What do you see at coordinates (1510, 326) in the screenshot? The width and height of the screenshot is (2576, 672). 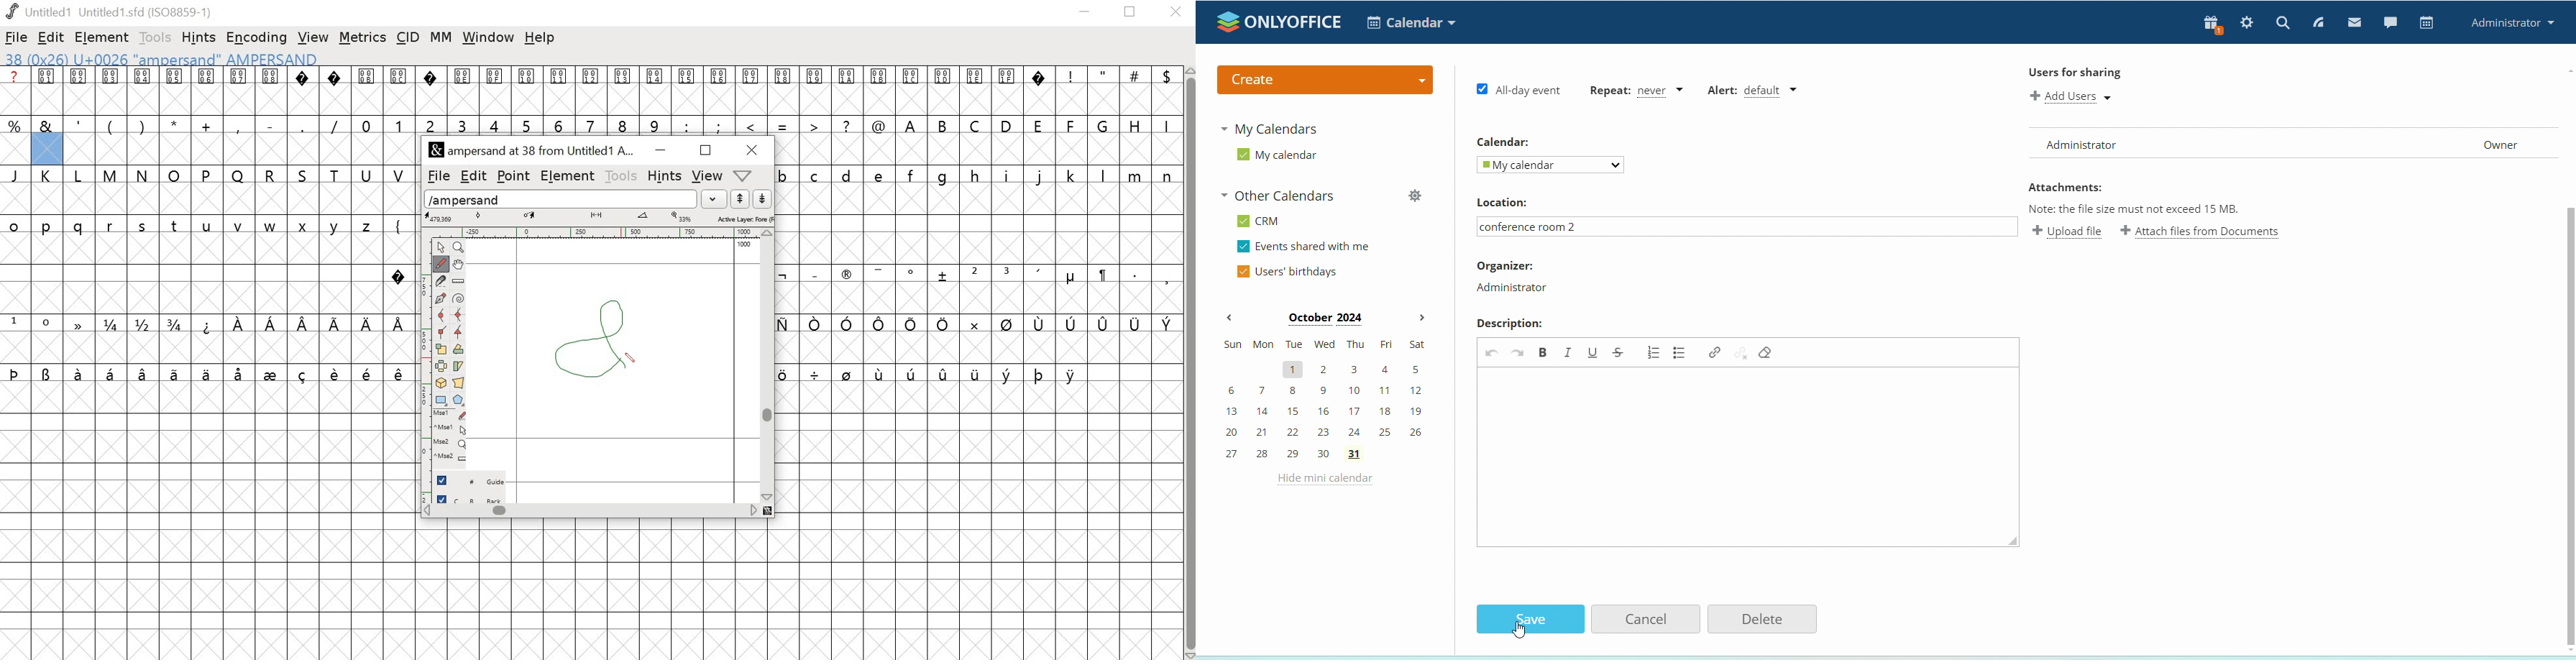 I see `Description:` at bounding box center [1510, 326].